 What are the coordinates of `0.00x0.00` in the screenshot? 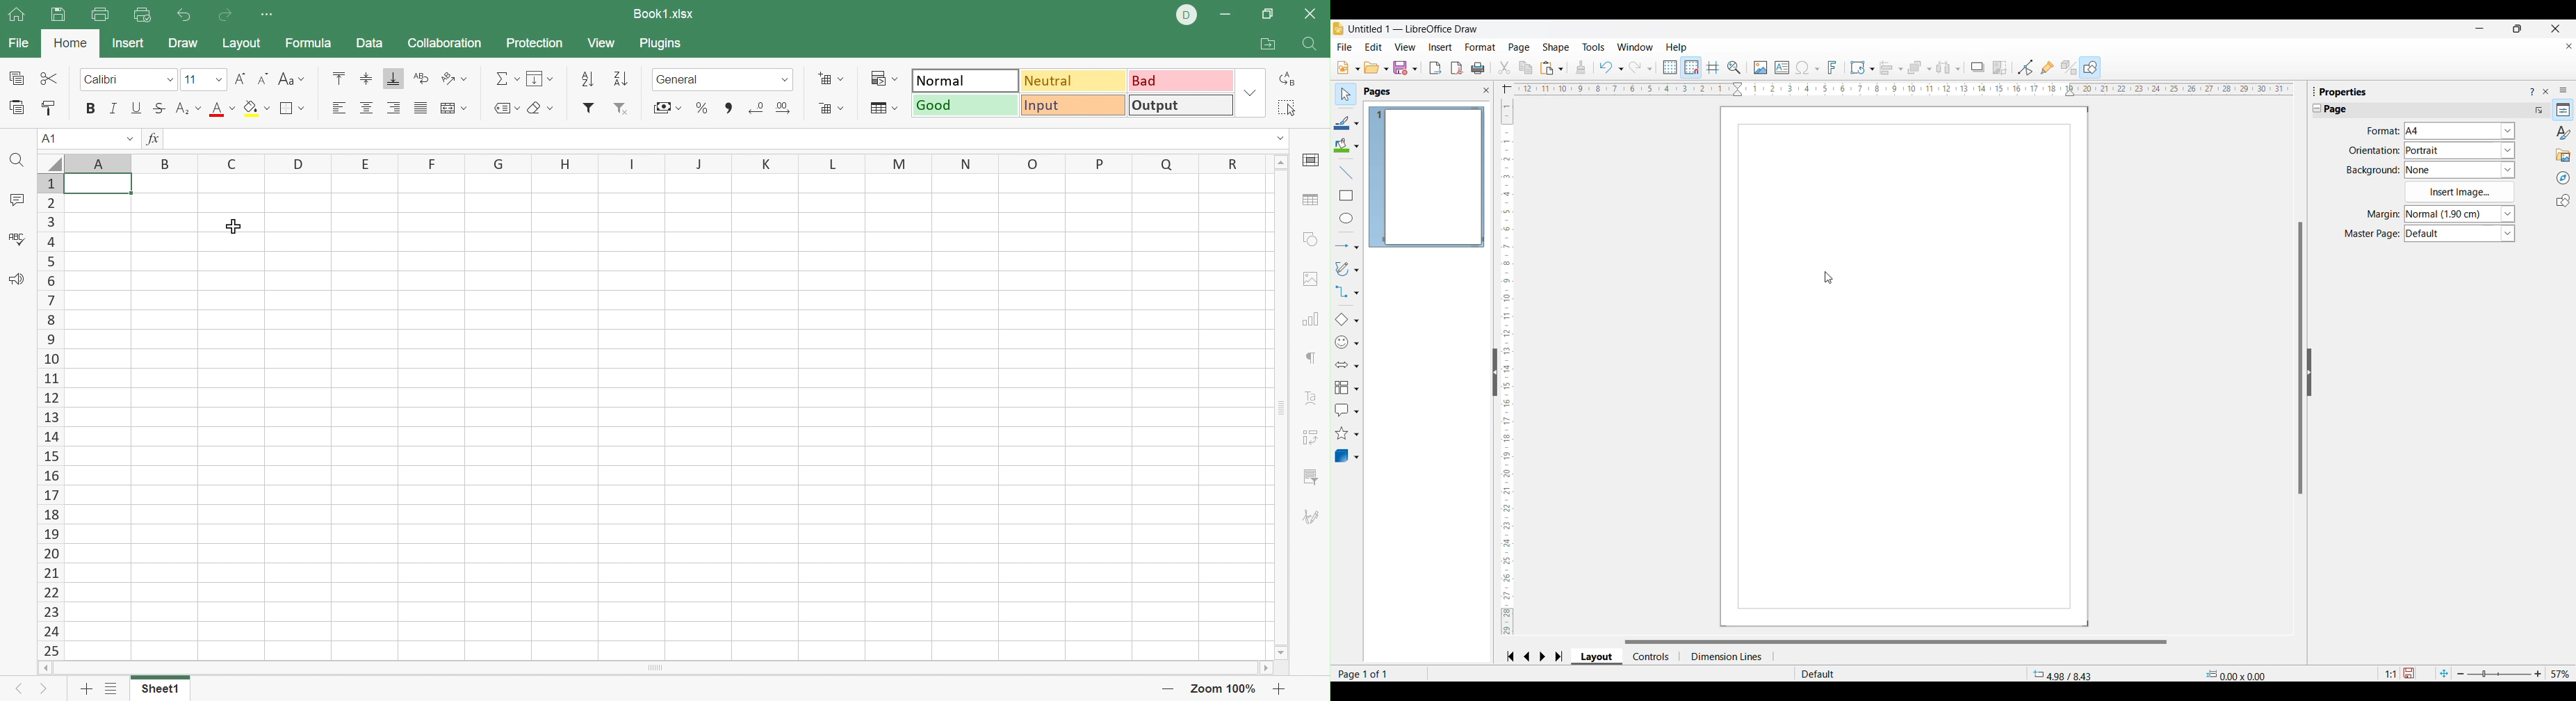 It's located at (2235, 674).